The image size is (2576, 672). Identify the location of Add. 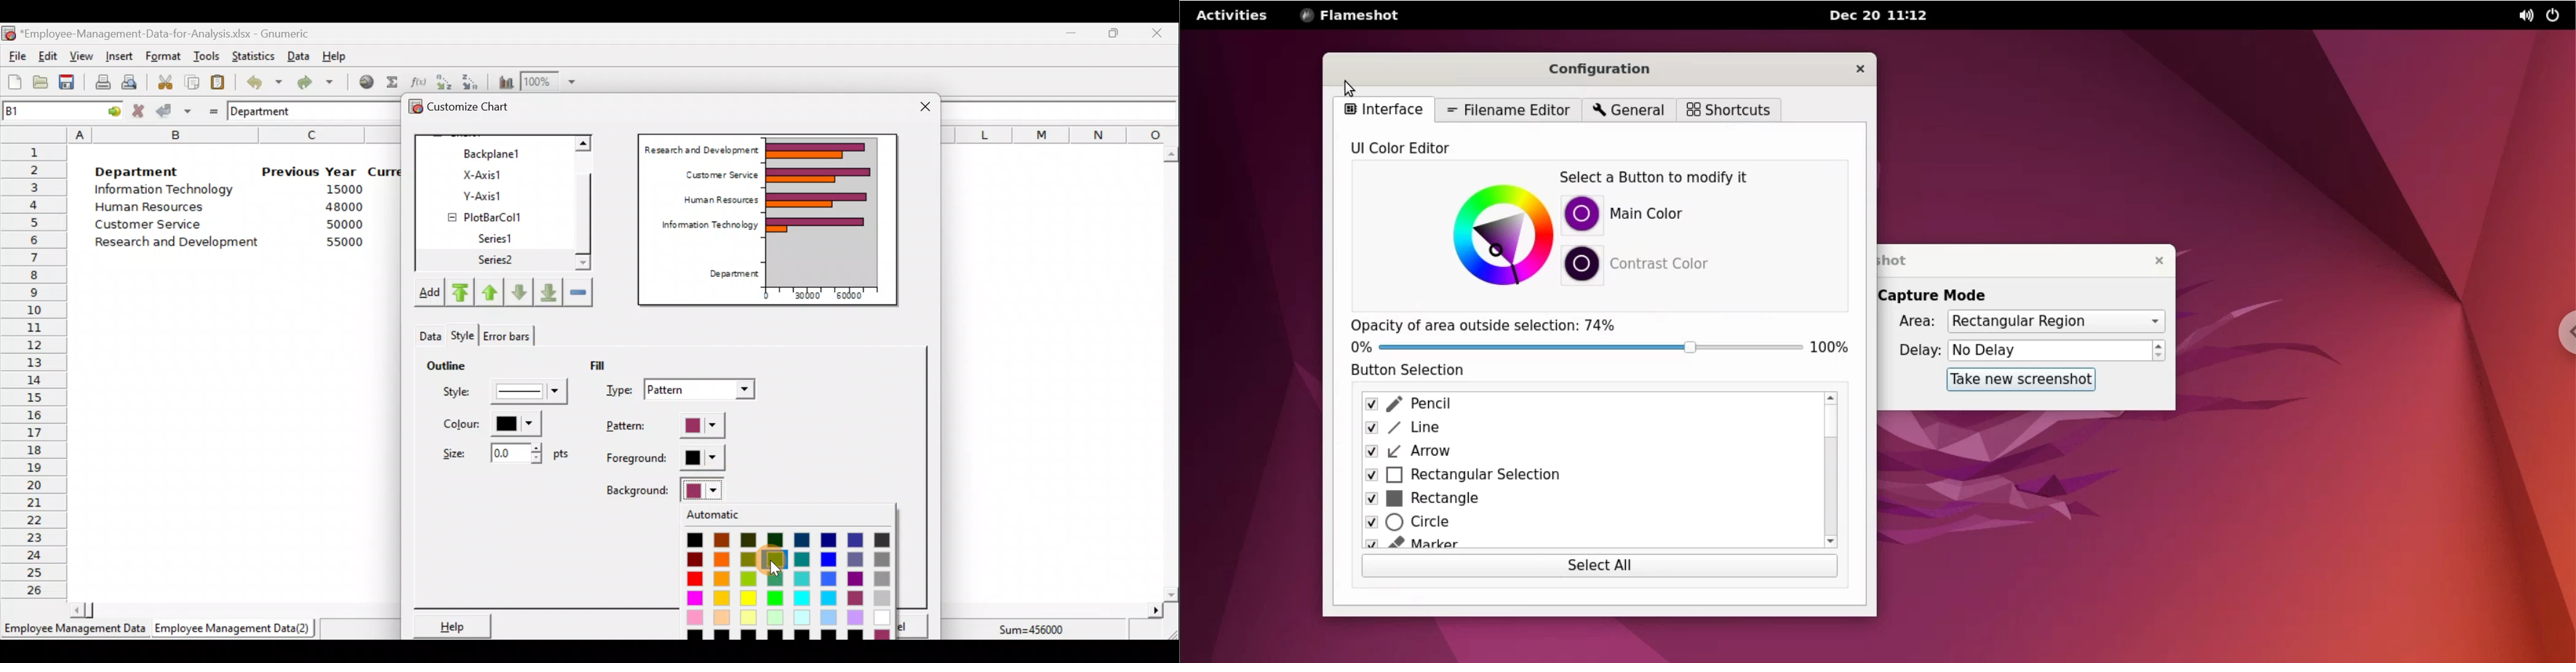
(428, 295).